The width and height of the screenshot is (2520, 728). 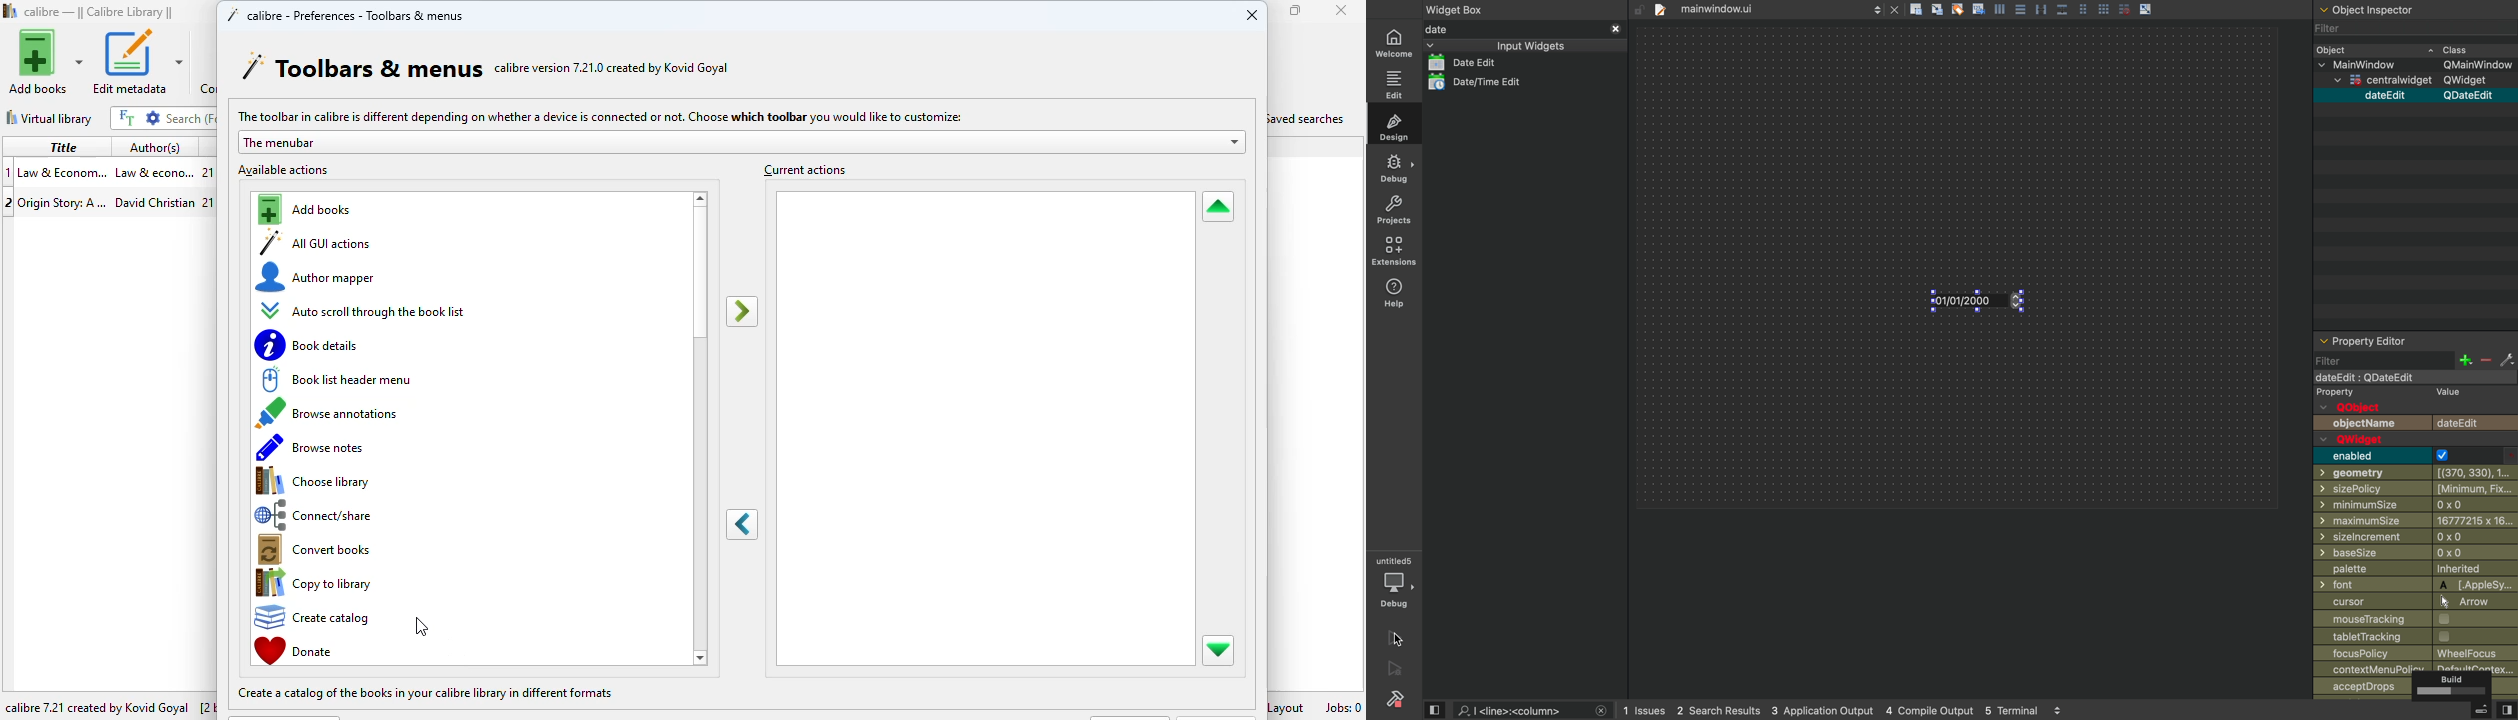 What do you see at coordinates (1394, 637) in the screenshot?
I see `run` at bounding box center [1394, 637].